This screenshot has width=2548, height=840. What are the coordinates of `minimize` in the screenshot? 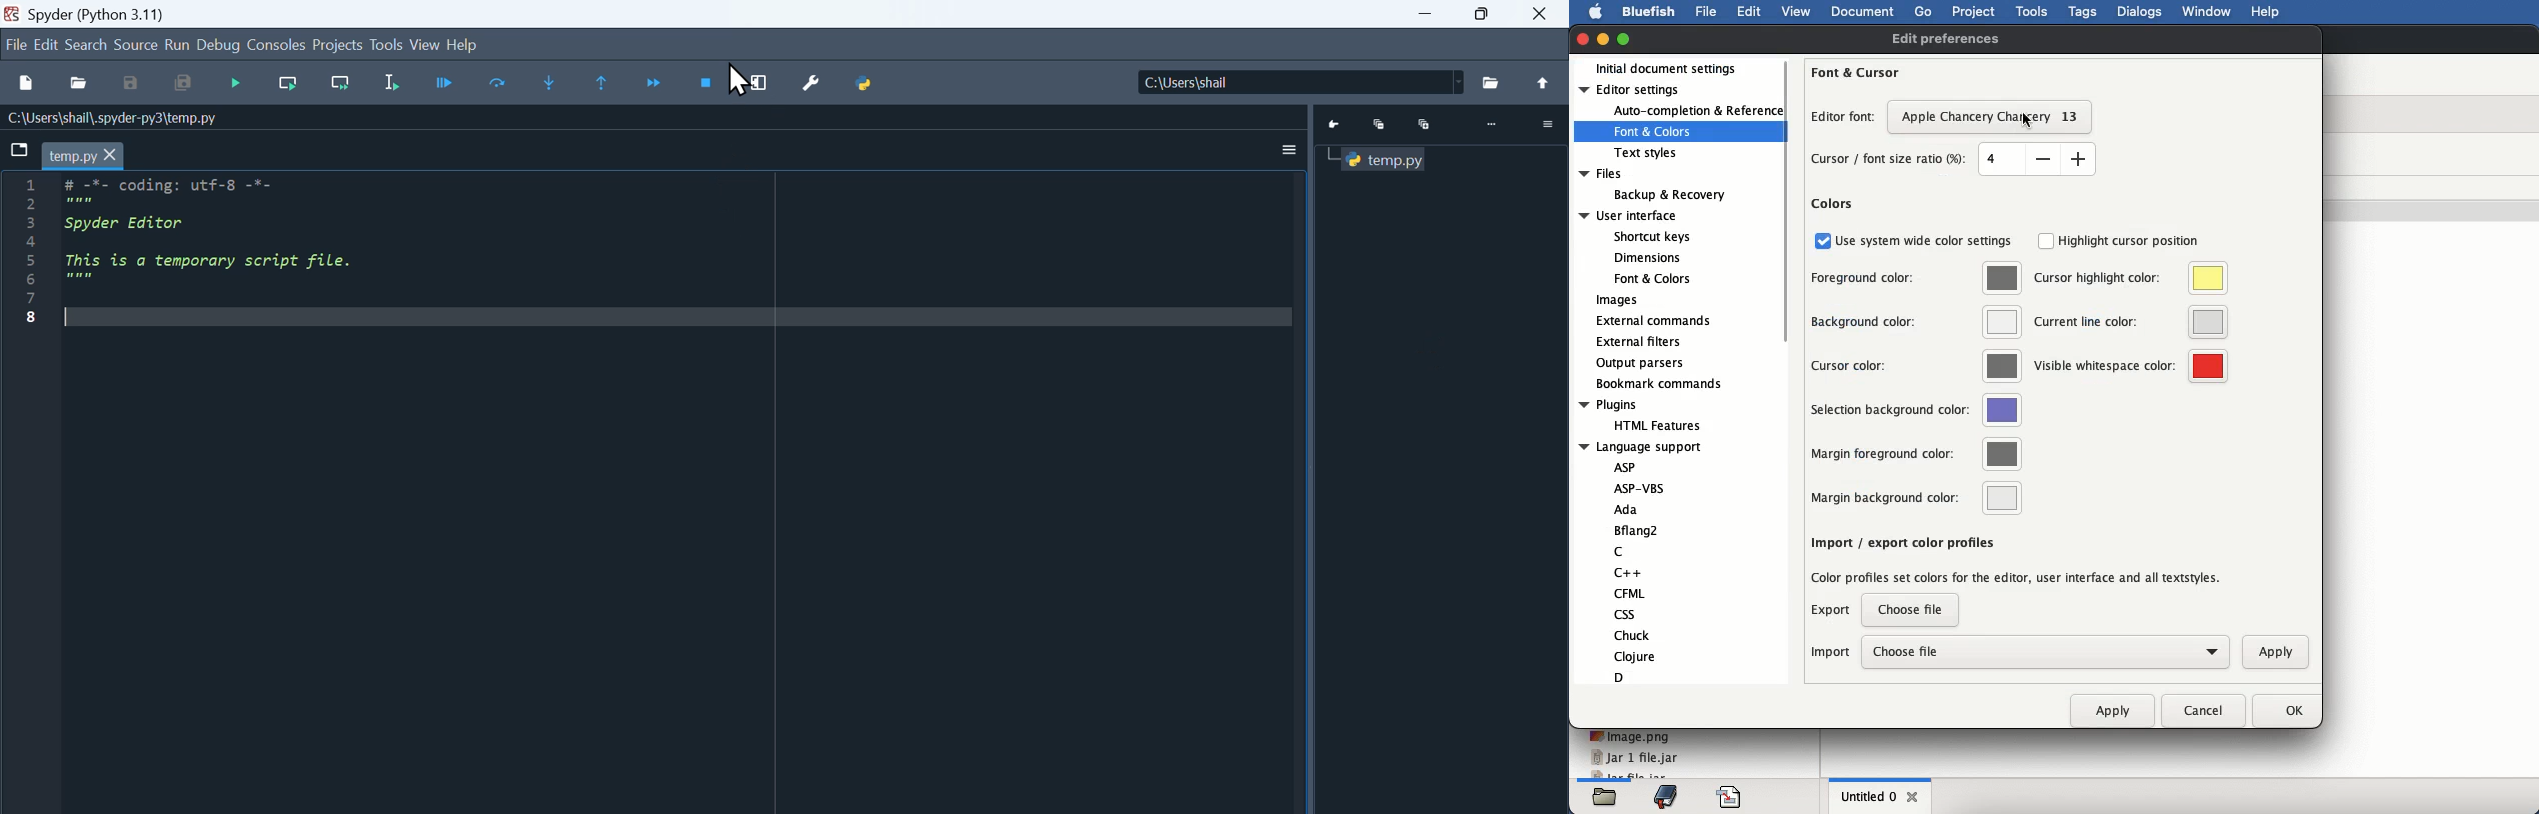 It's located at (1603, 39).